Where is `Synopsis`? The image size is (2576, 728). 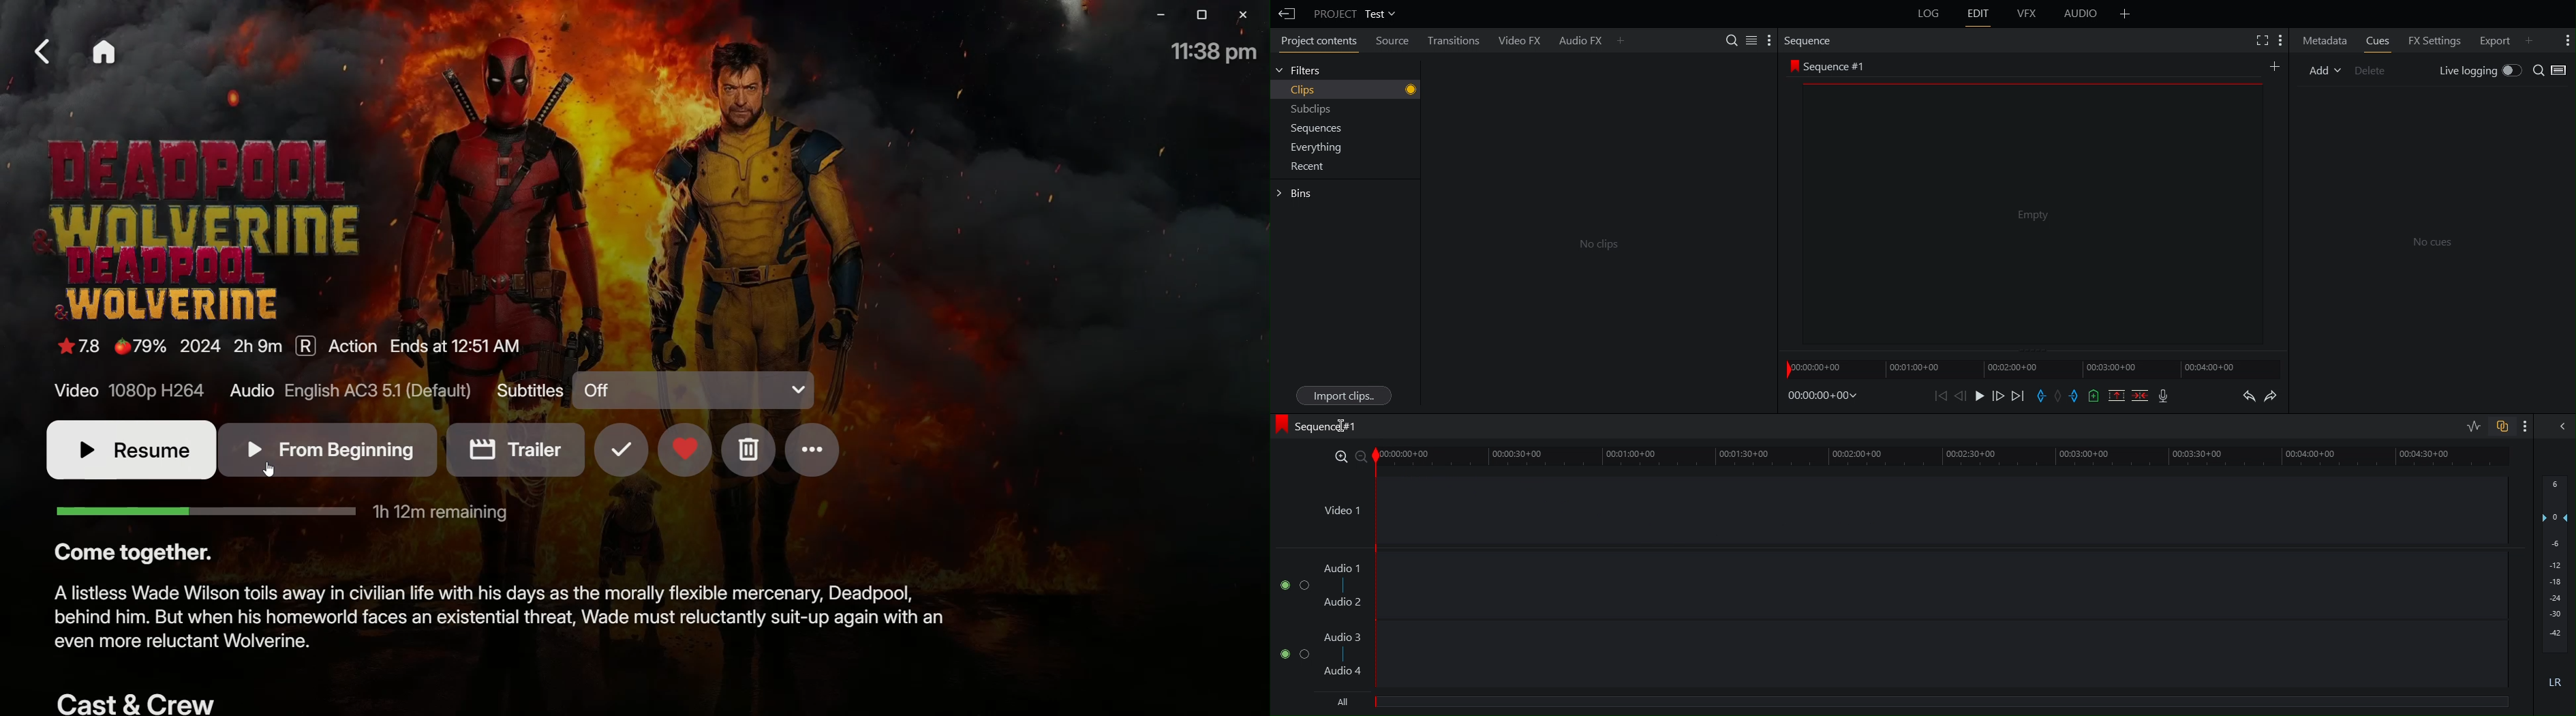 Synopsis is located at coordinates (496, 623).